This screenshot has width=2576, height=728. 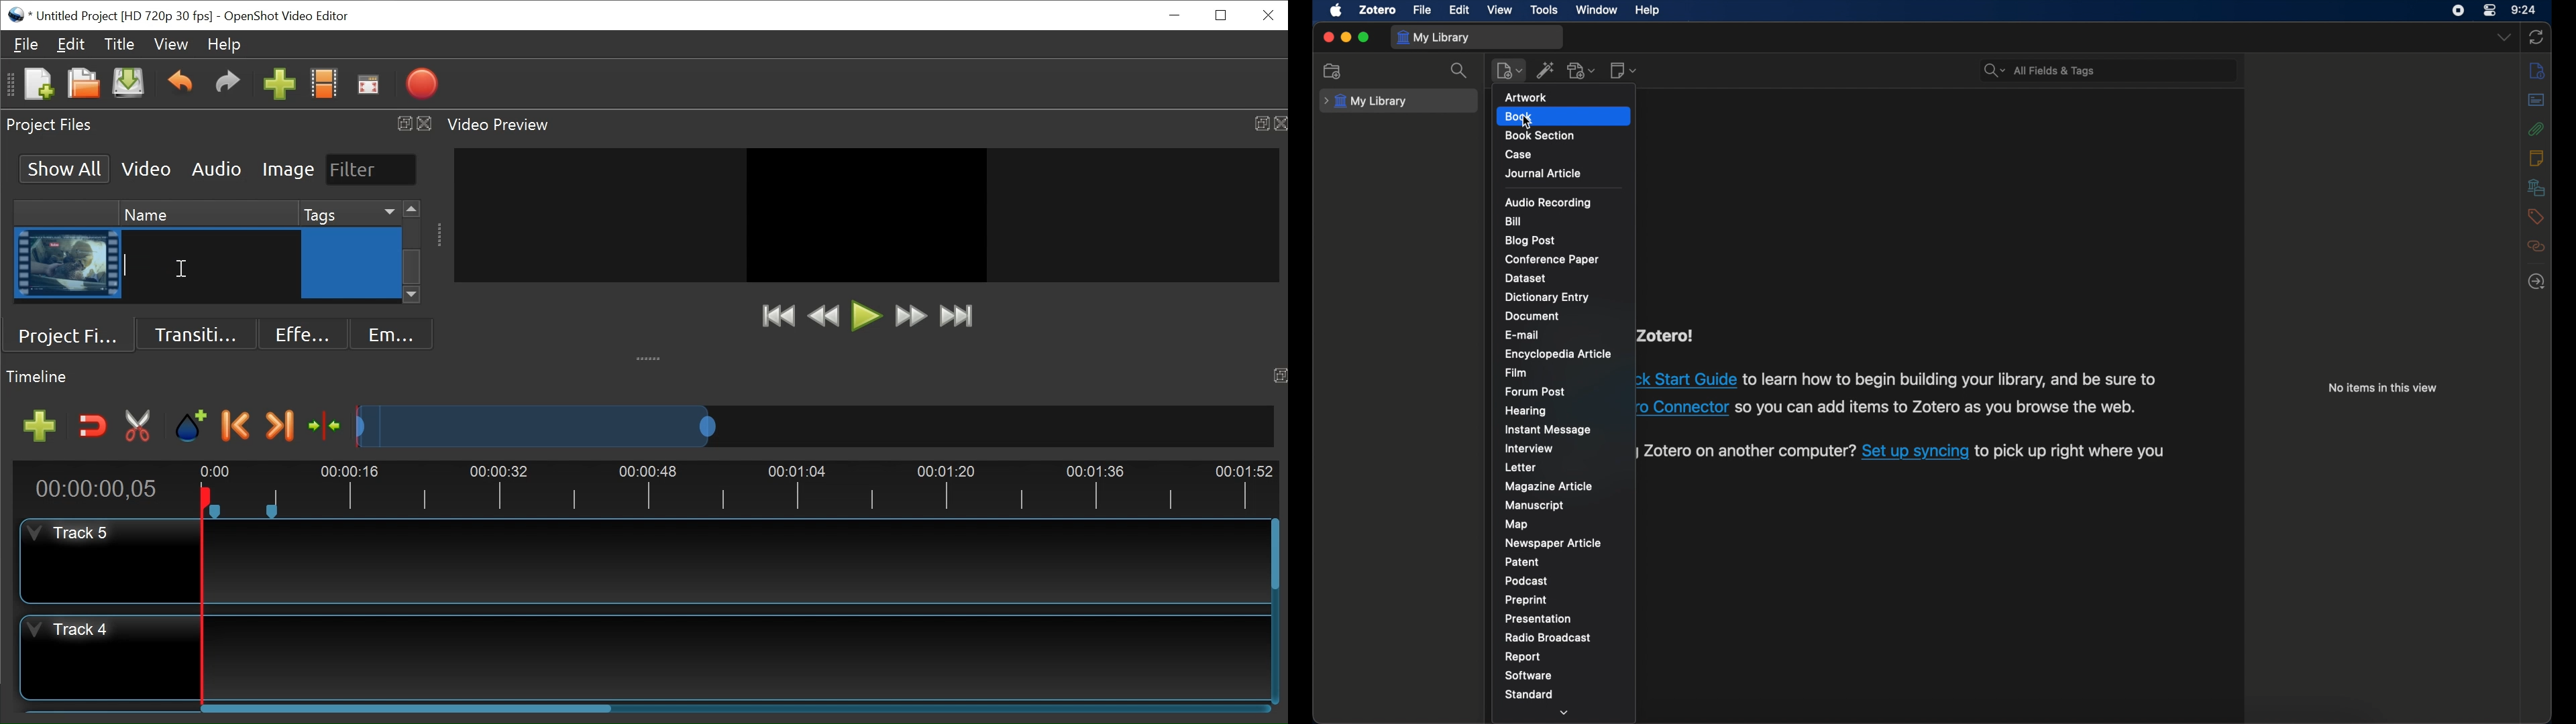 What do you see at coordinates (1499, 10) in the screenshot?
I see `view` at bounding box center [1499, 10].